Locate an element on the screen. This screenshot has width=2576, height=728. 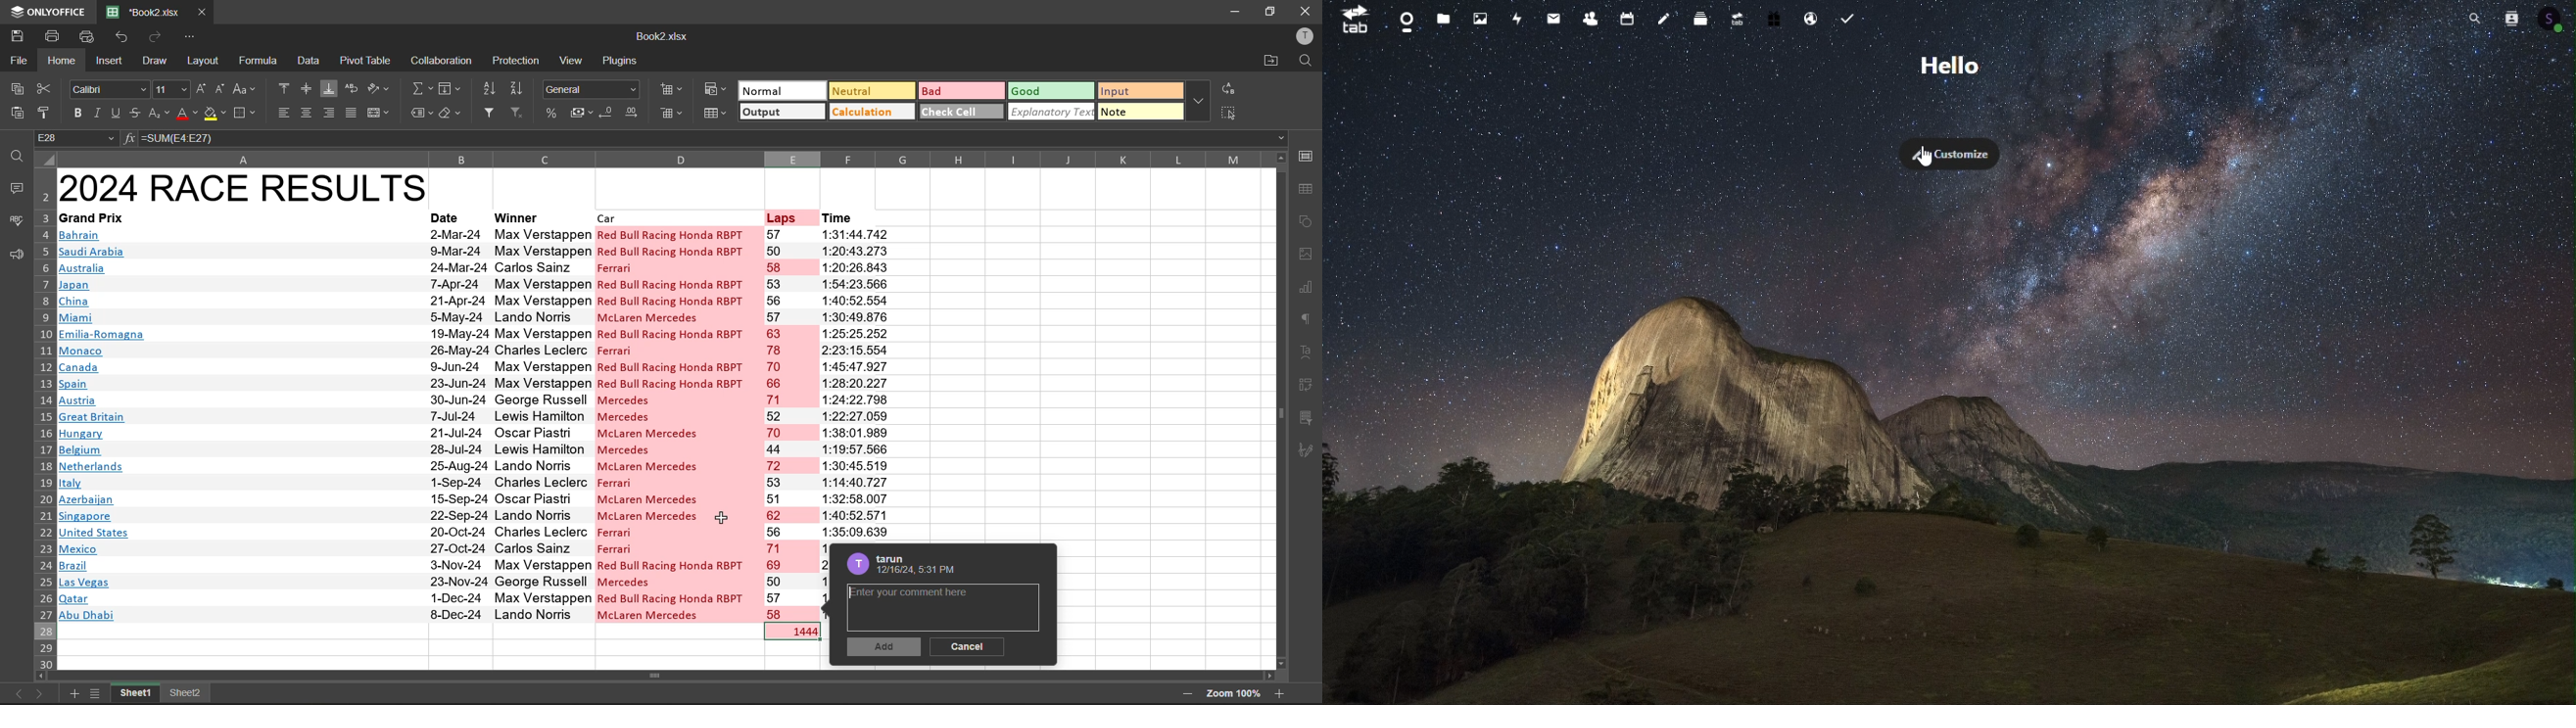
deck is located at coordinates (1697, 17).